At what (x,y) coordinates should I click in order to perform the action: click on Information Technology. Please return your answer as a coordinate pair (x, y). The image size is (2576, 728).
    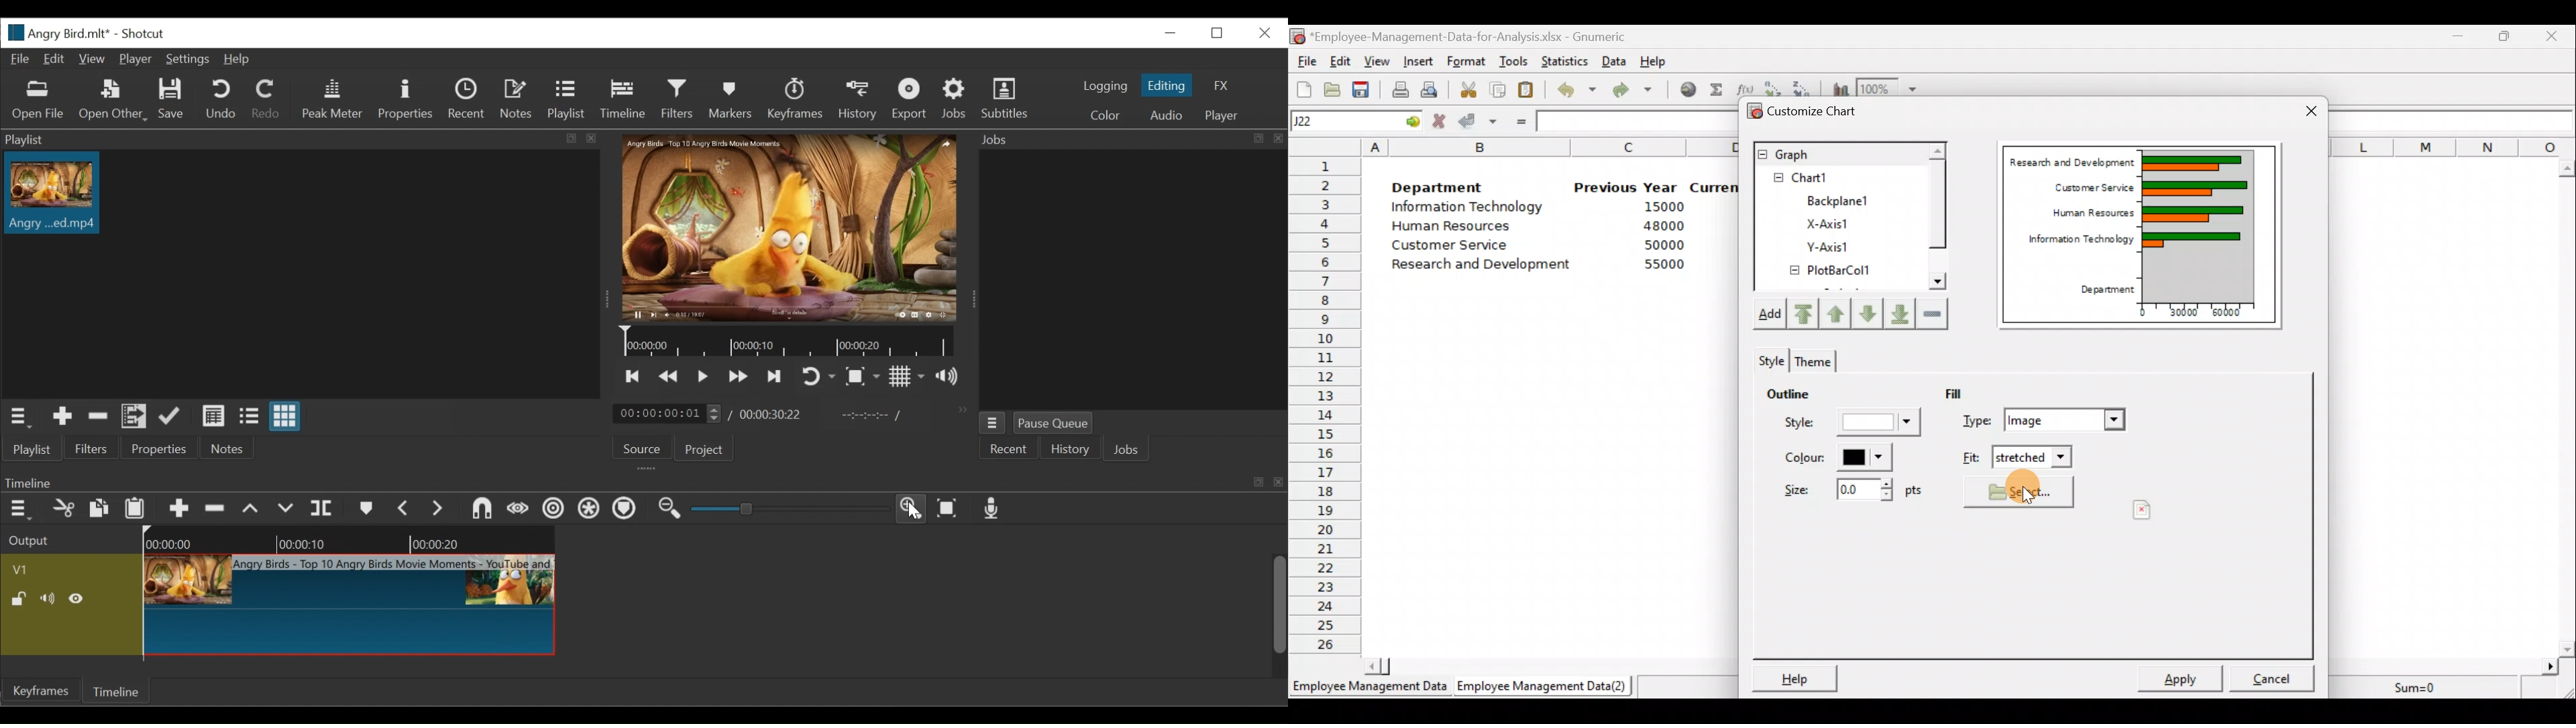
    Looking at the image, I should click on (1468, 209).